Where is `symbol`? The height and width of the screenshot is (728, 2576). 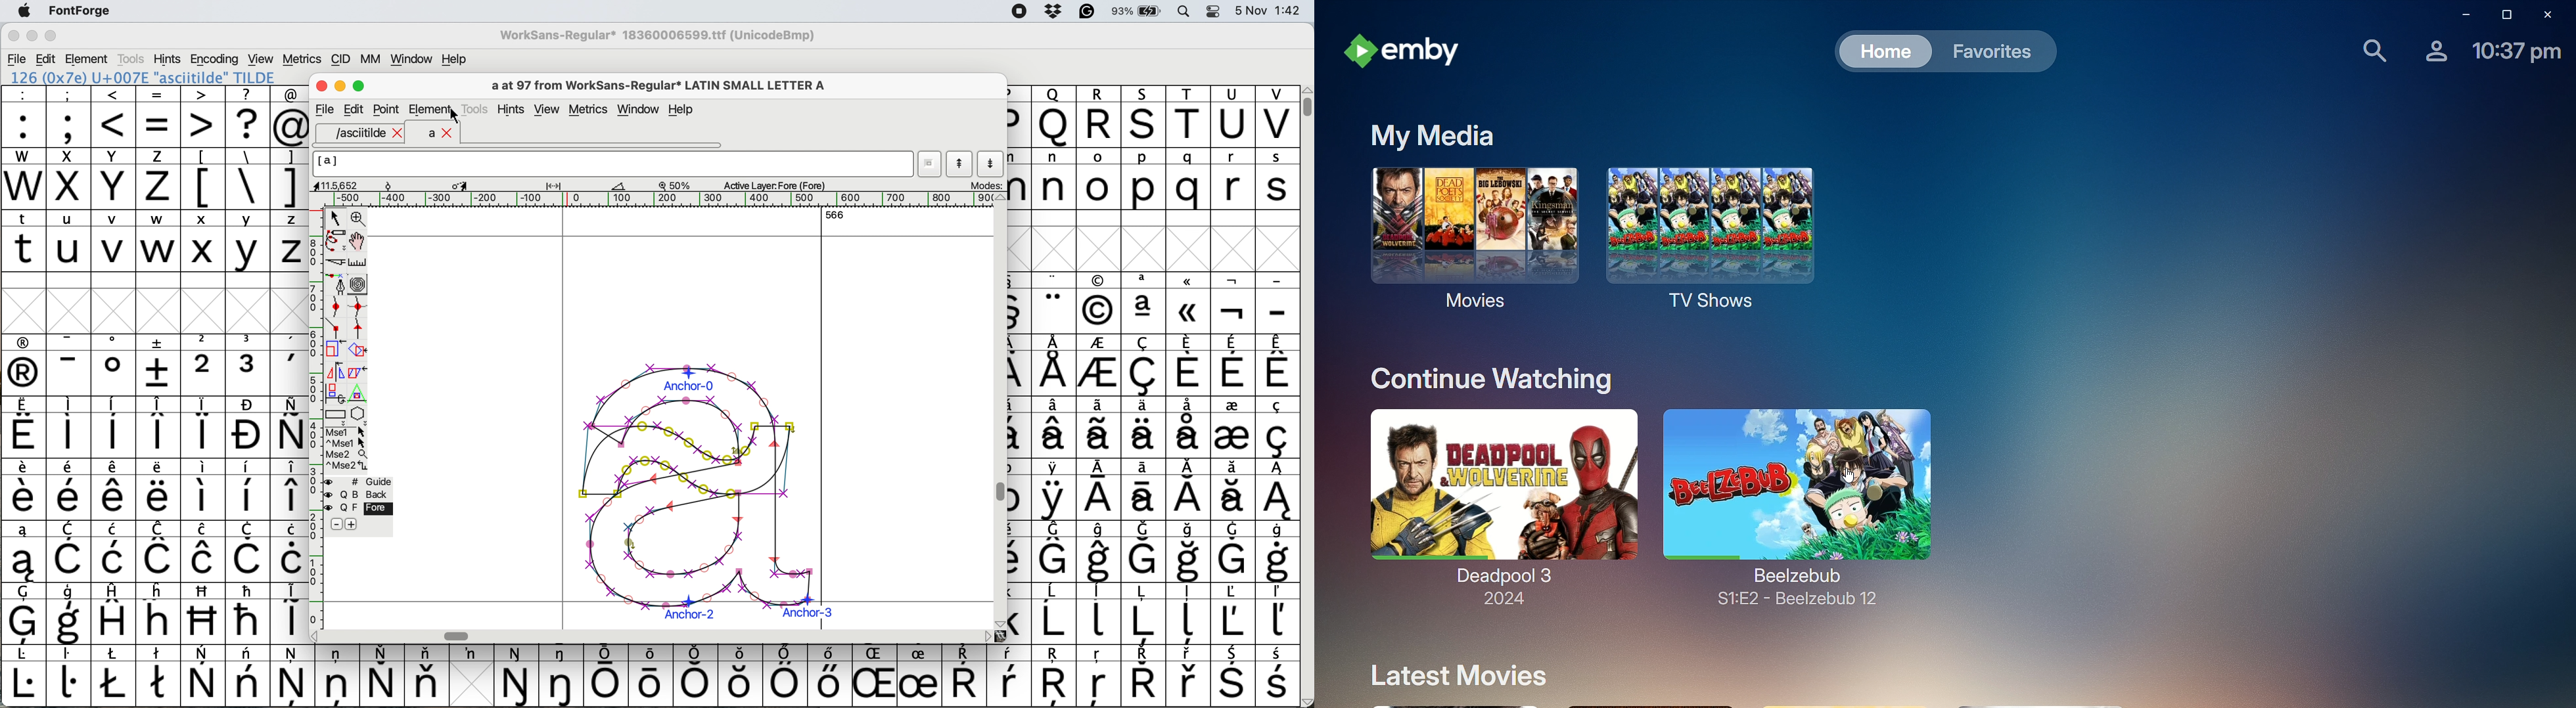
symbol is located at coordinates (160, 365).